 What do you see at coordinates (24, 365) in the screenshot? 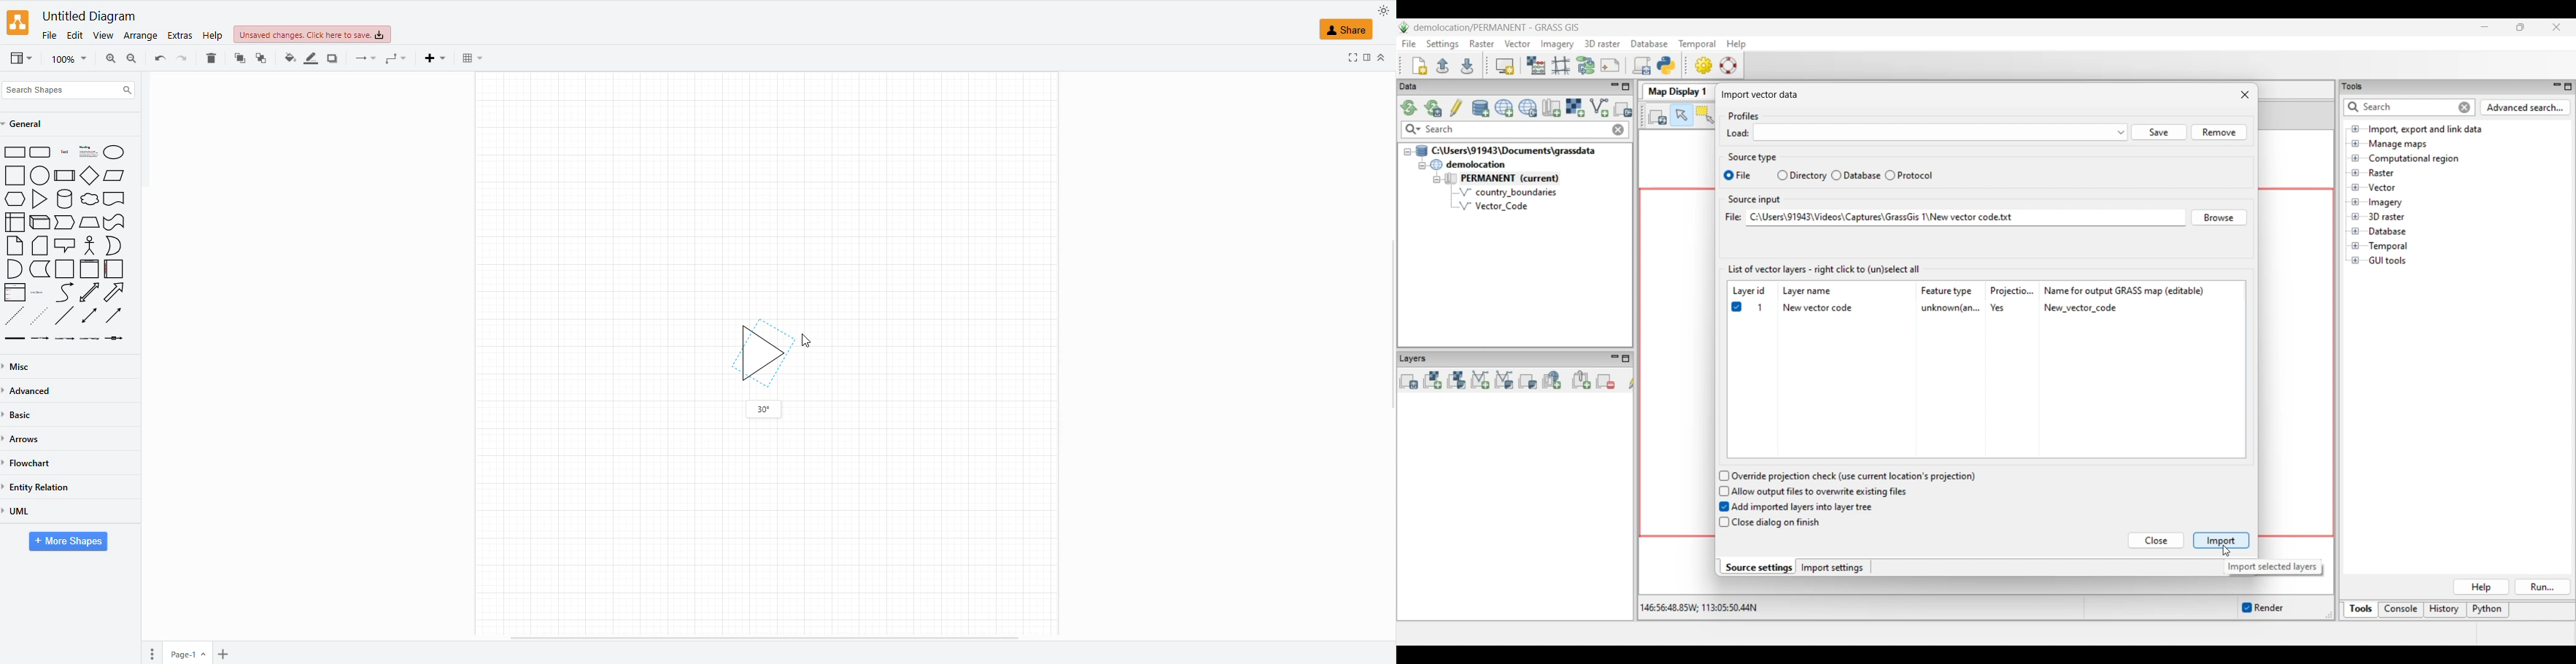
I see `miscellaneous` at bounding box center [24, 365].